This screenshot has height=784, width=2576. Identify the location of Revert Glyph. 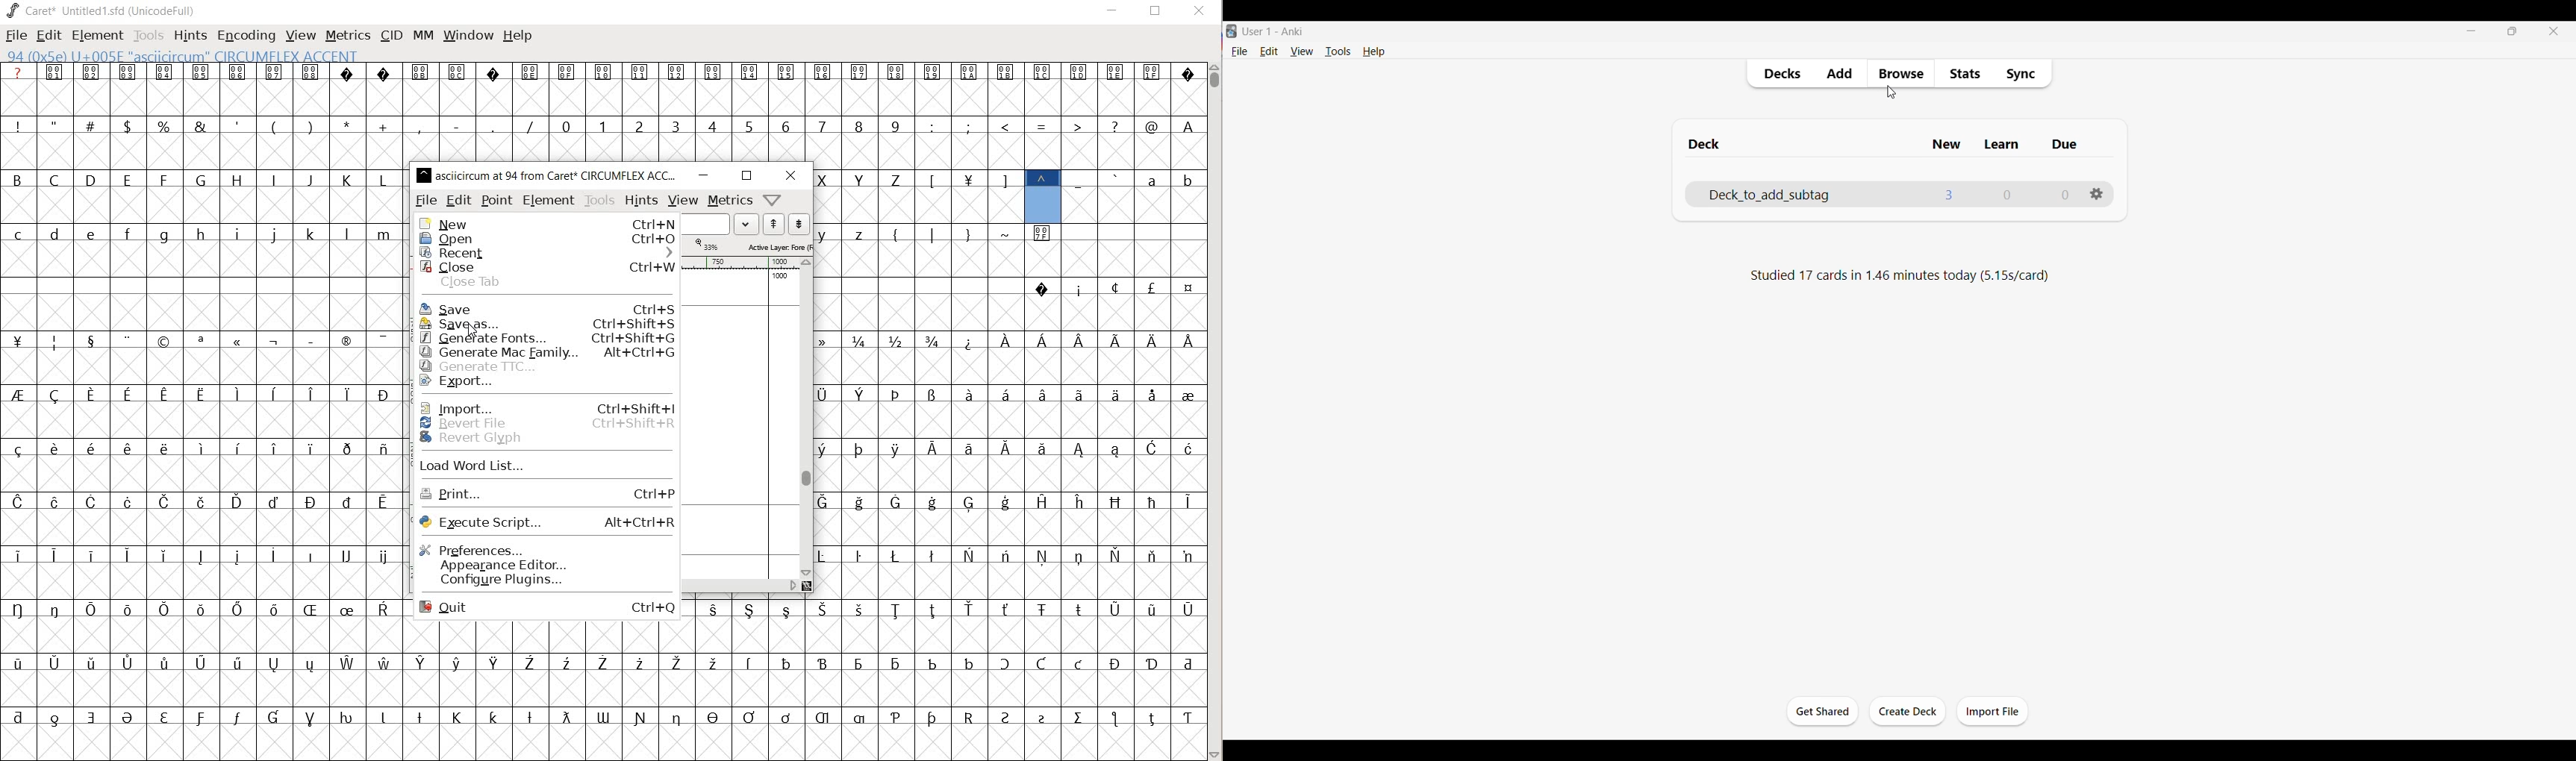
(544, 444).